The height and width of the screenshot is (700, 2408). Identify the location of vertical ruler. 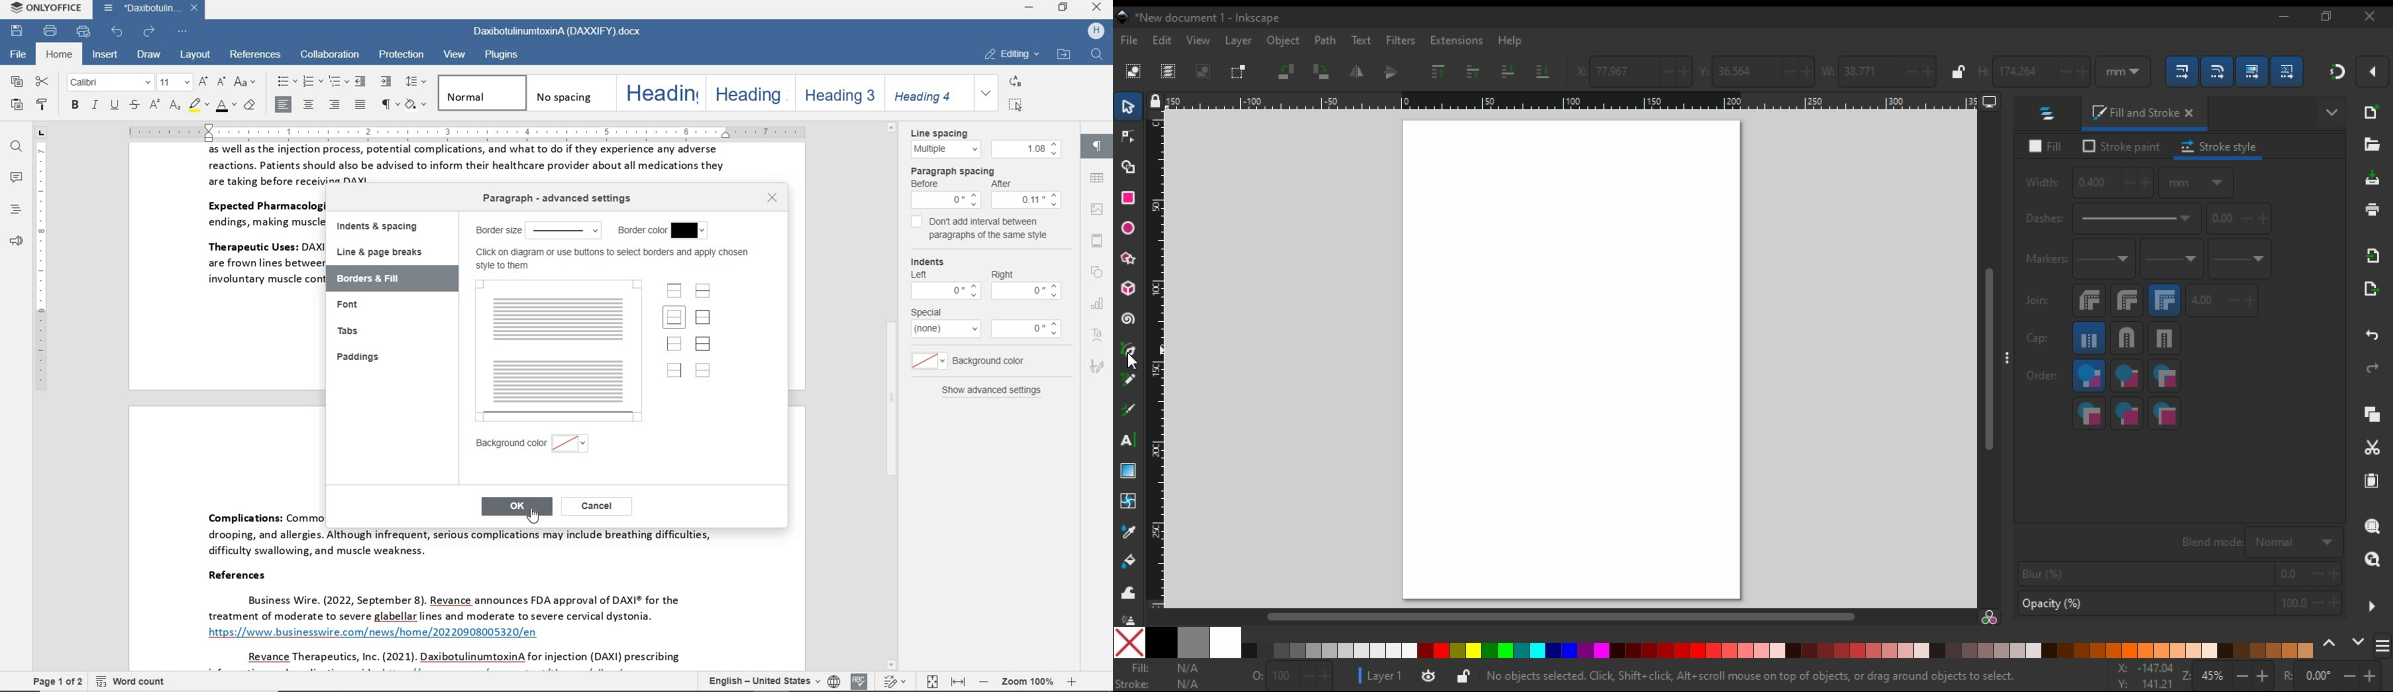
(1158, 360).